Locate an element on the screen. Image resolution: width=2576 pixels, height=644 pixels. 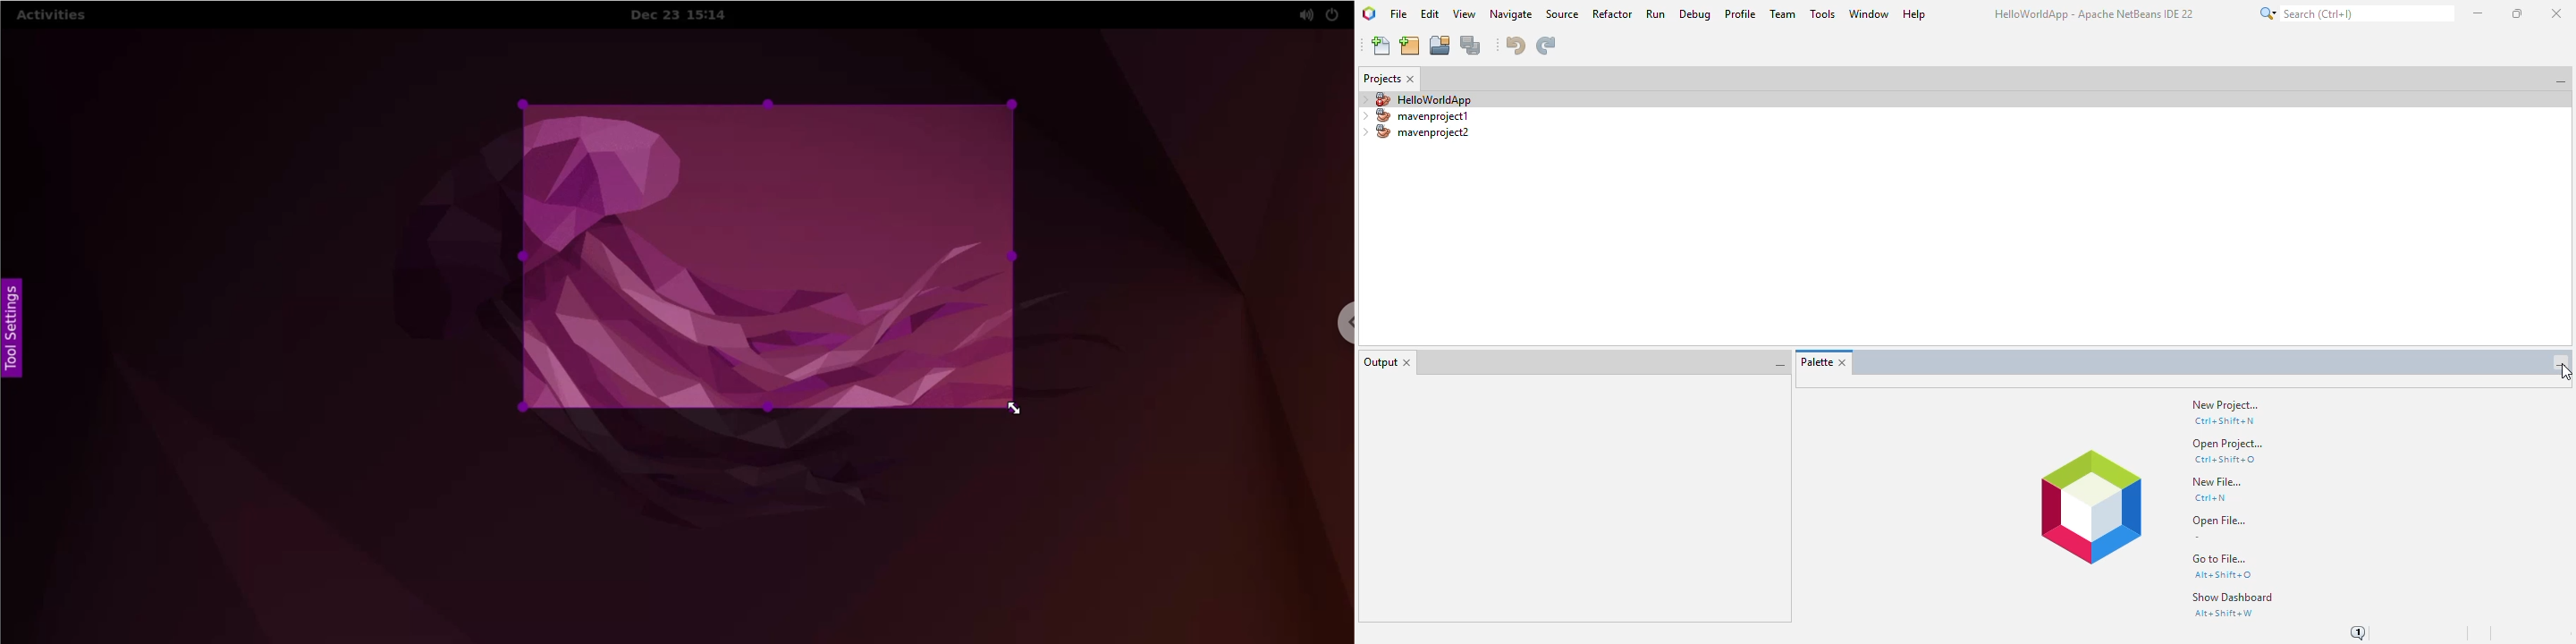
close is located at coordinates (2556, 13).